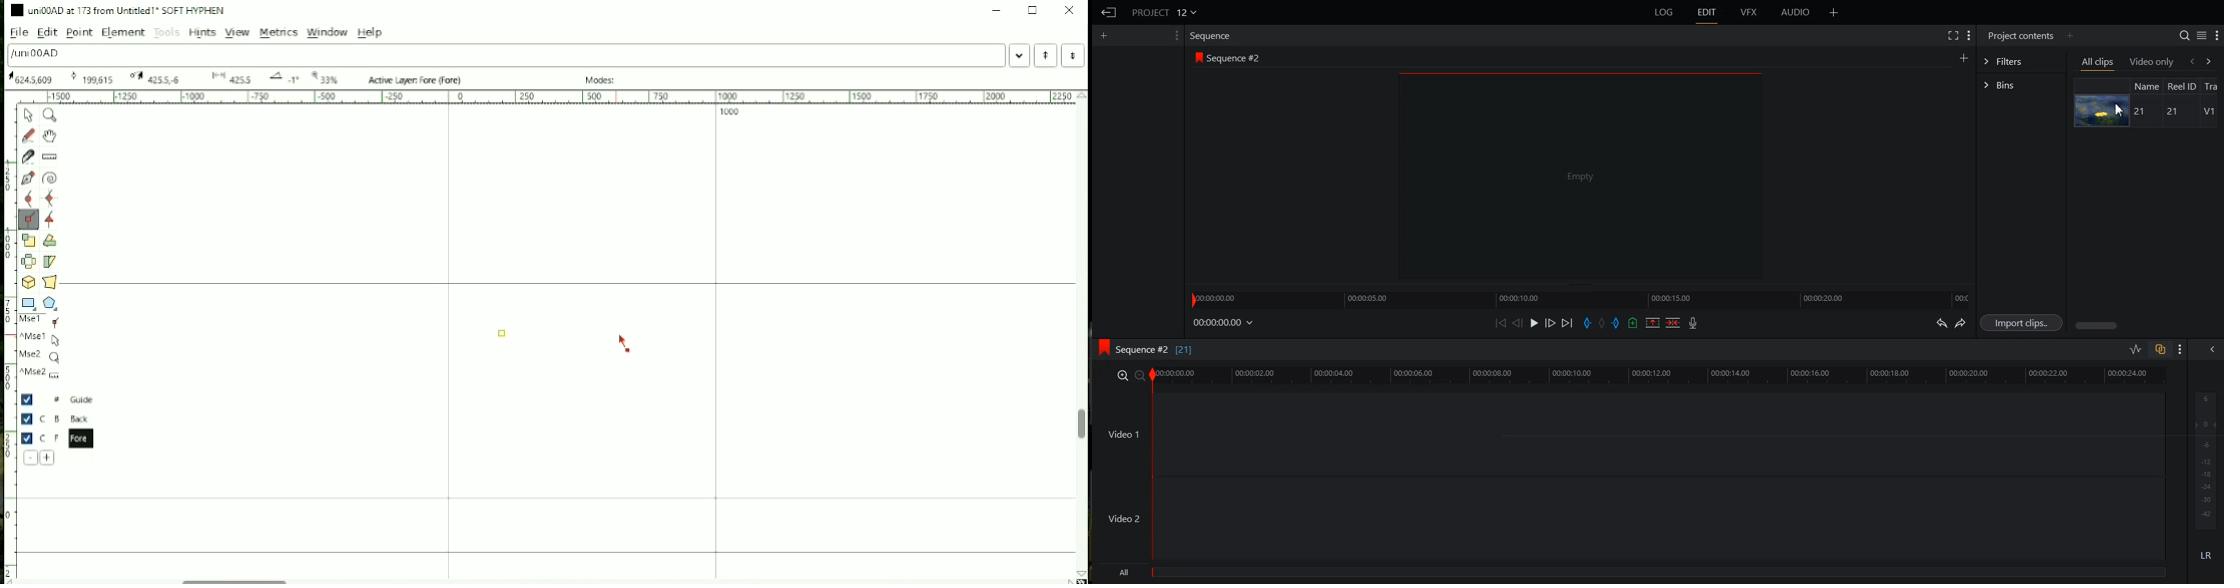 This screenshot has width=2240, height=588. What do you see at coordinates (1964, 57) in the screenshot?
I see `Add Panel` at bounding box center [1964, 57].